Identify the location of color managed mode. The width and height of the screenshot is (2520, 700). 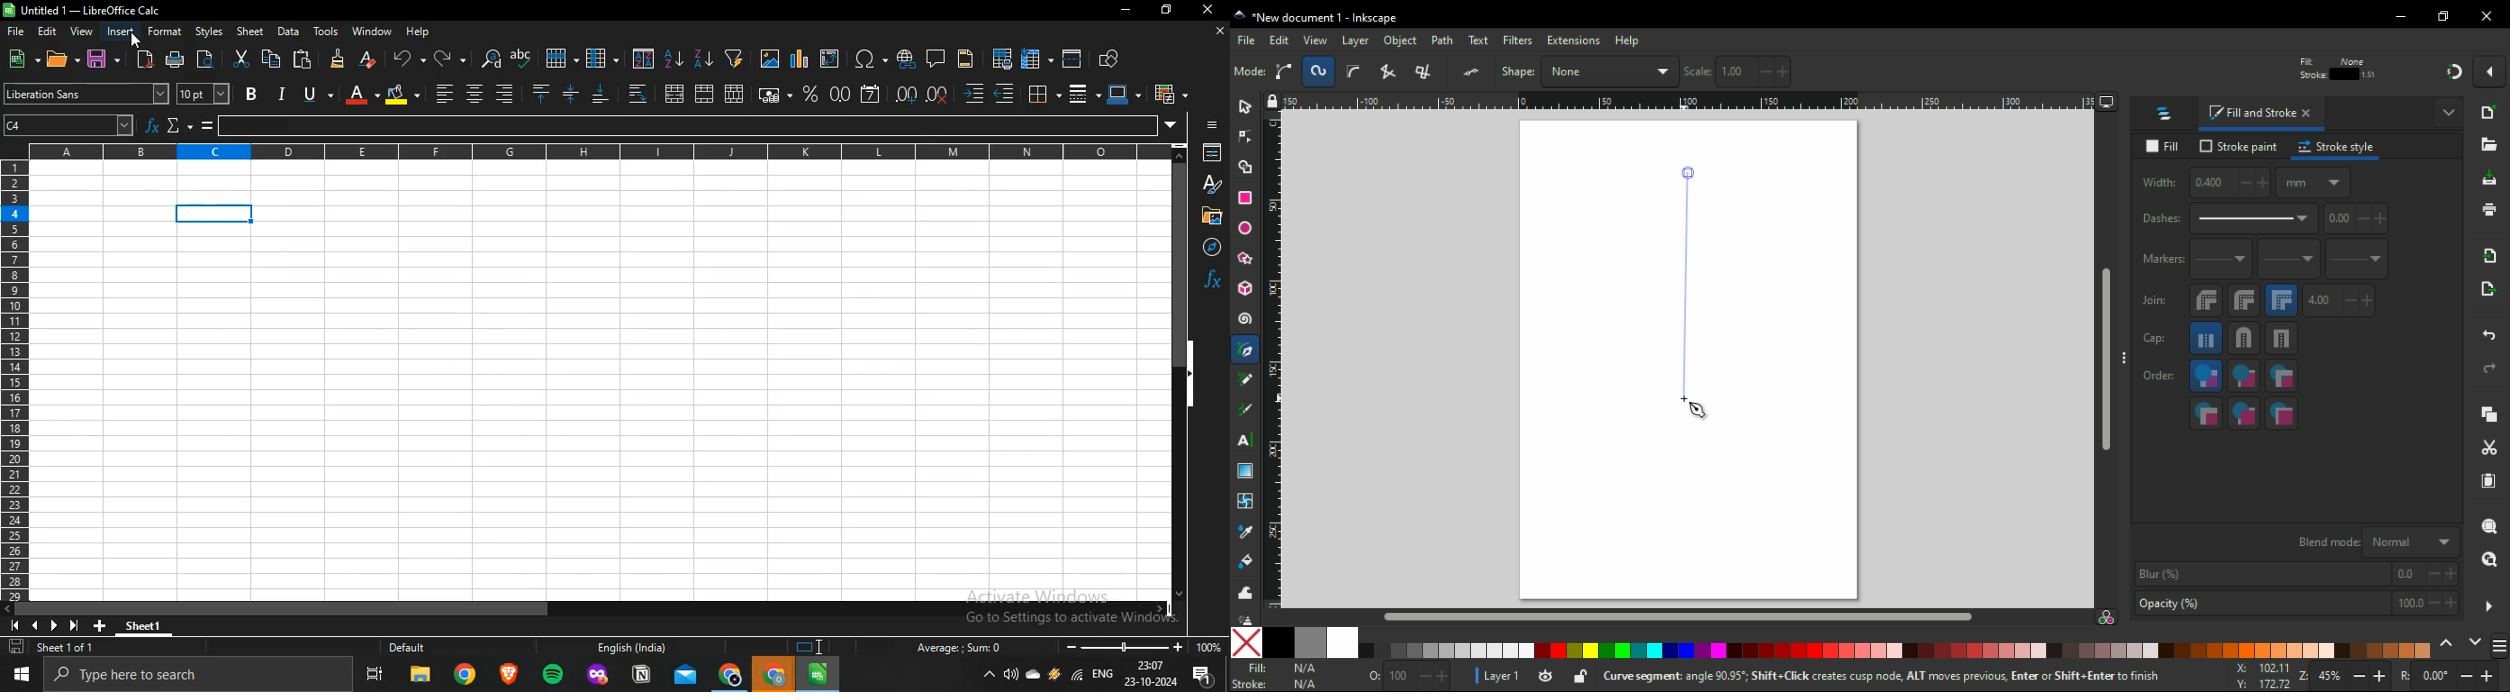
(2106, 619).